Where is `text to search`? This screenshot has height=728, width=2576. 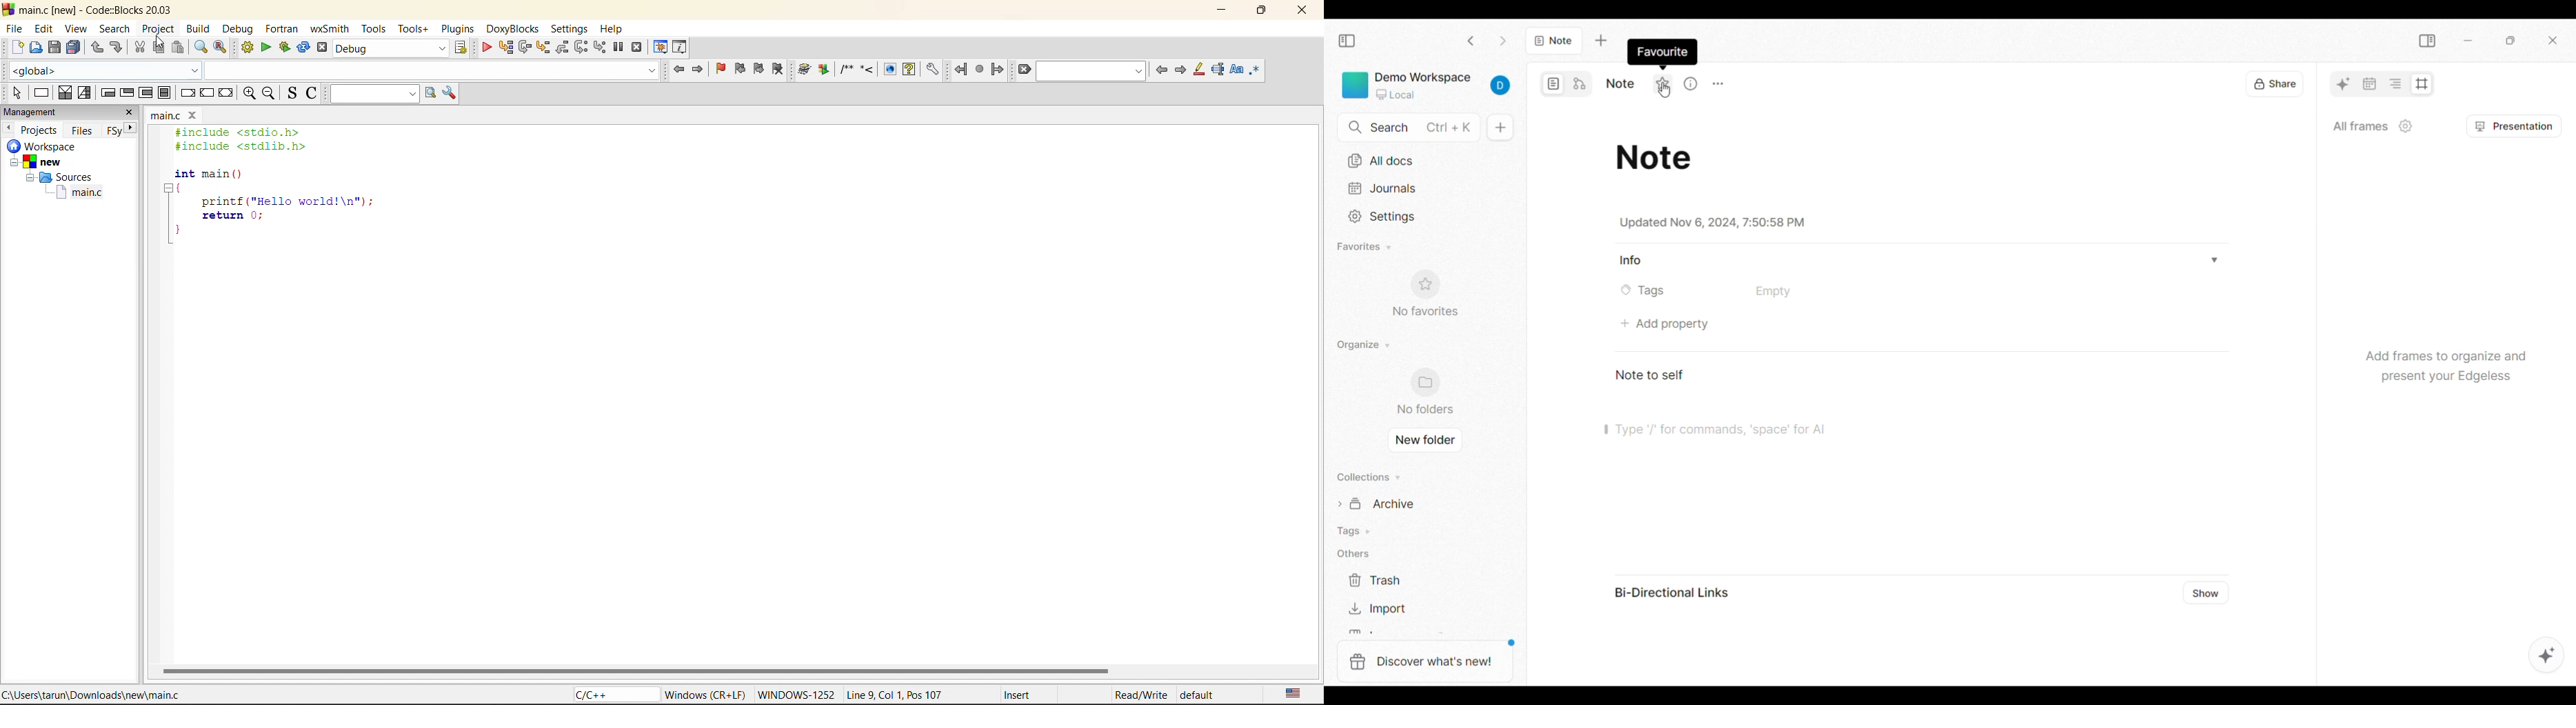 text to search is located at coordinates (375, 94).